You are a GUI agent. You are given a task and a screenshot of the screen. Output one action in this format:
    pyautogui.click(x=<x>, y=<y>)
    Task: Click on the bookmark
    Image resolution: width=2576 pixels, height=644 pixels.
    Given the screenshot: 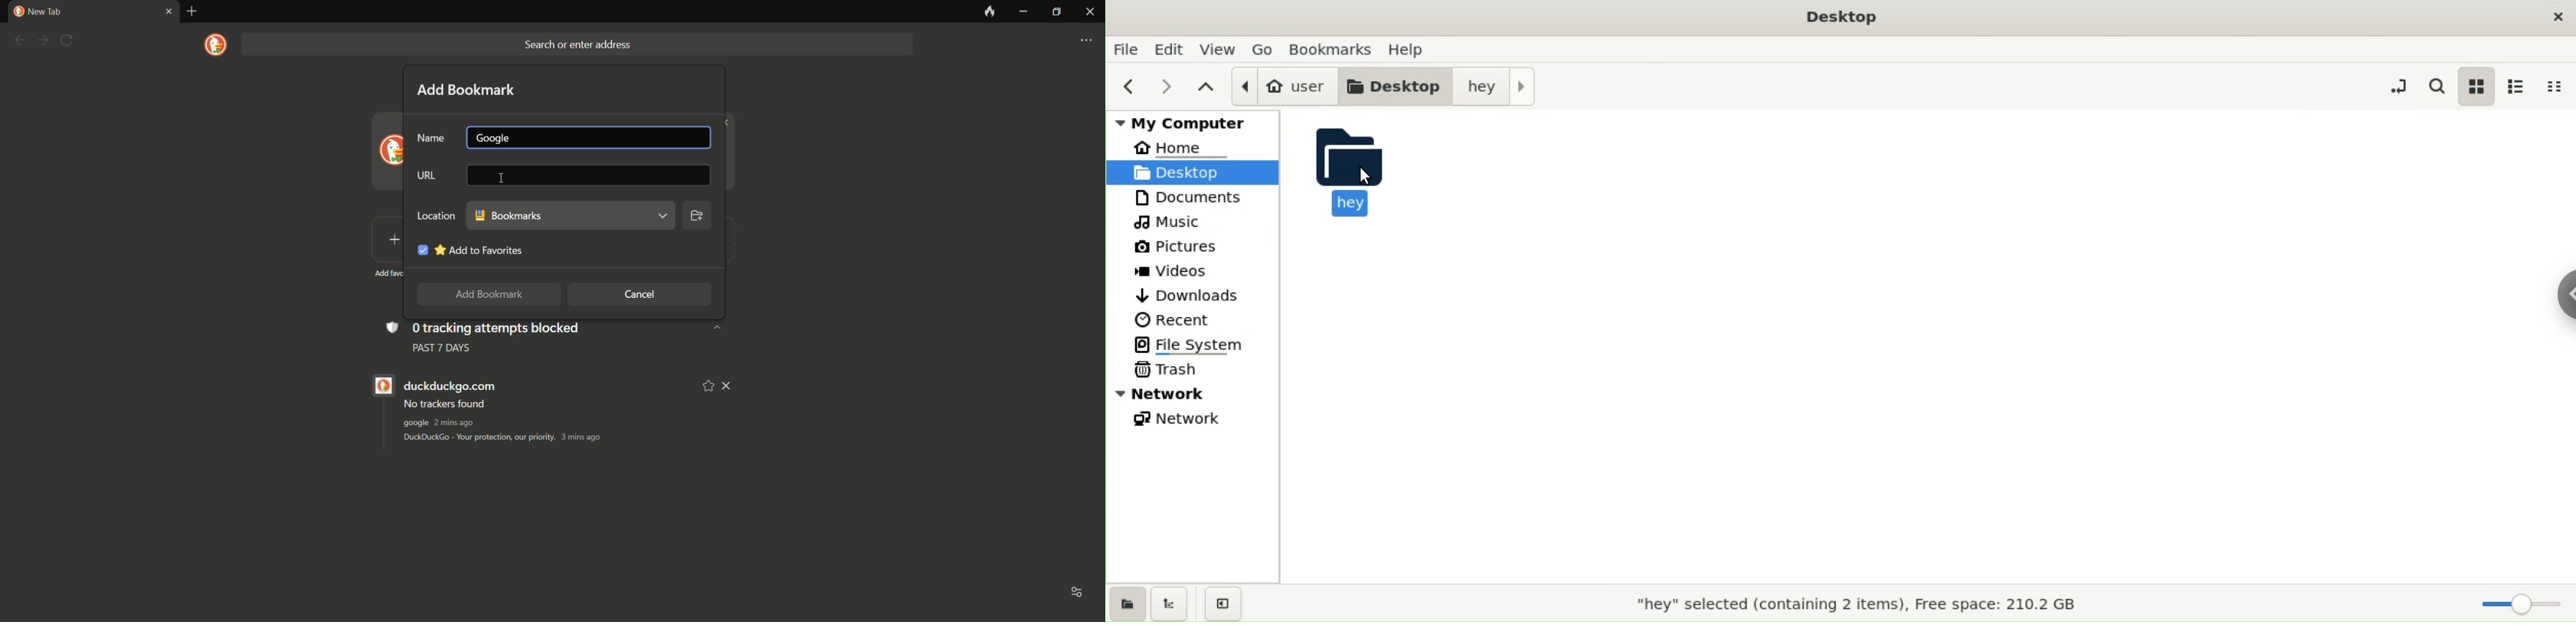 What is the action you would take?
    pyautogui.click(x=571, y=215)
    